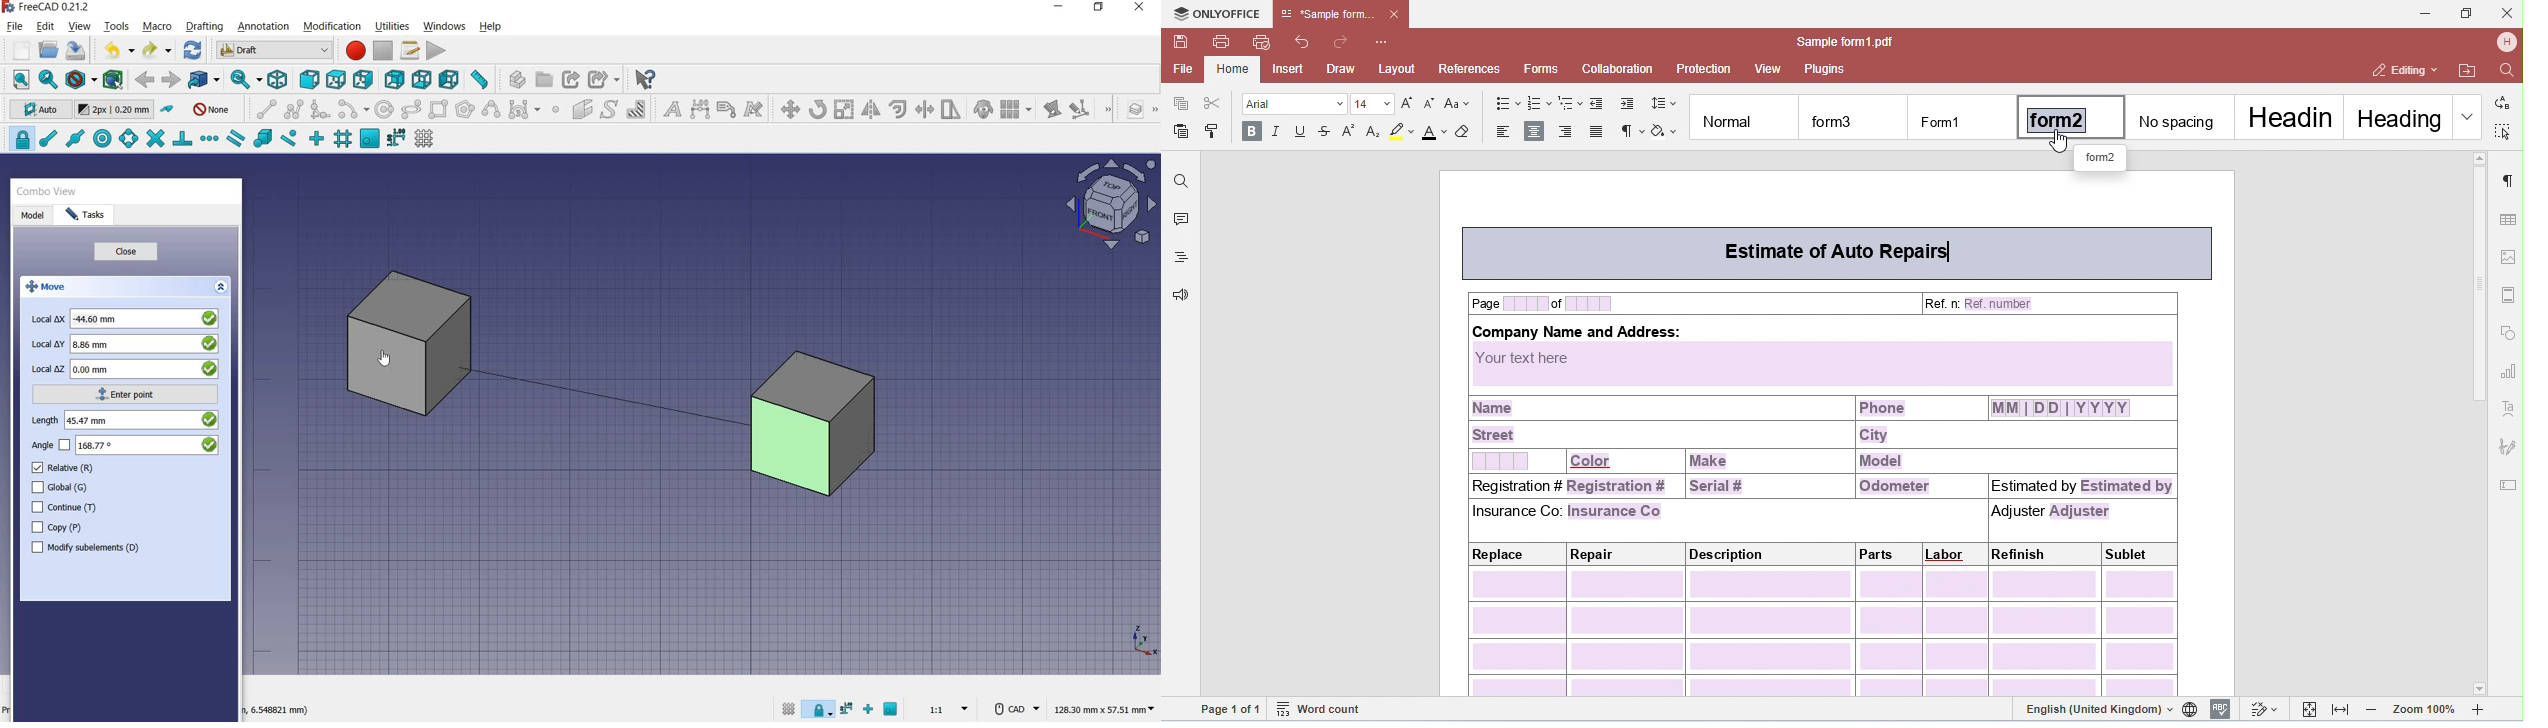 The height and width of the screenshot is (728, 2548). I want to click on tools, so click(118, 28).